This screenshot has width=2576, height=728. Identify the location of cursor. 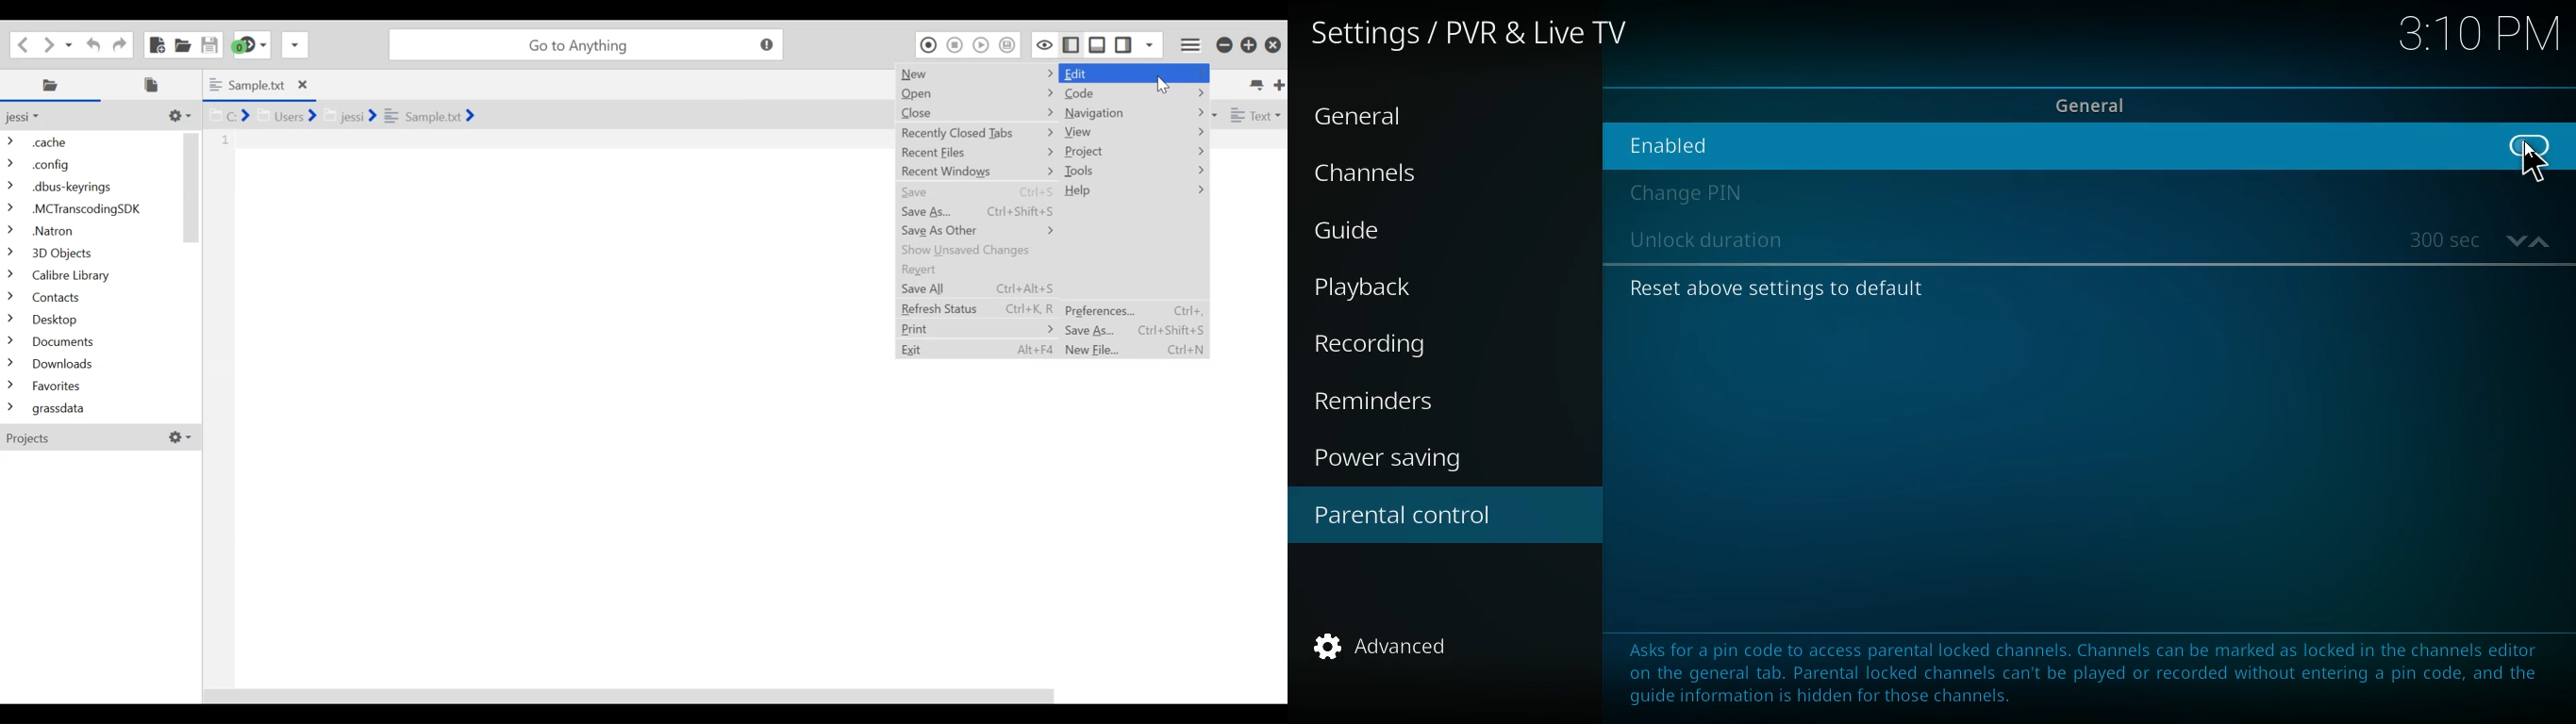
(2536, 166).